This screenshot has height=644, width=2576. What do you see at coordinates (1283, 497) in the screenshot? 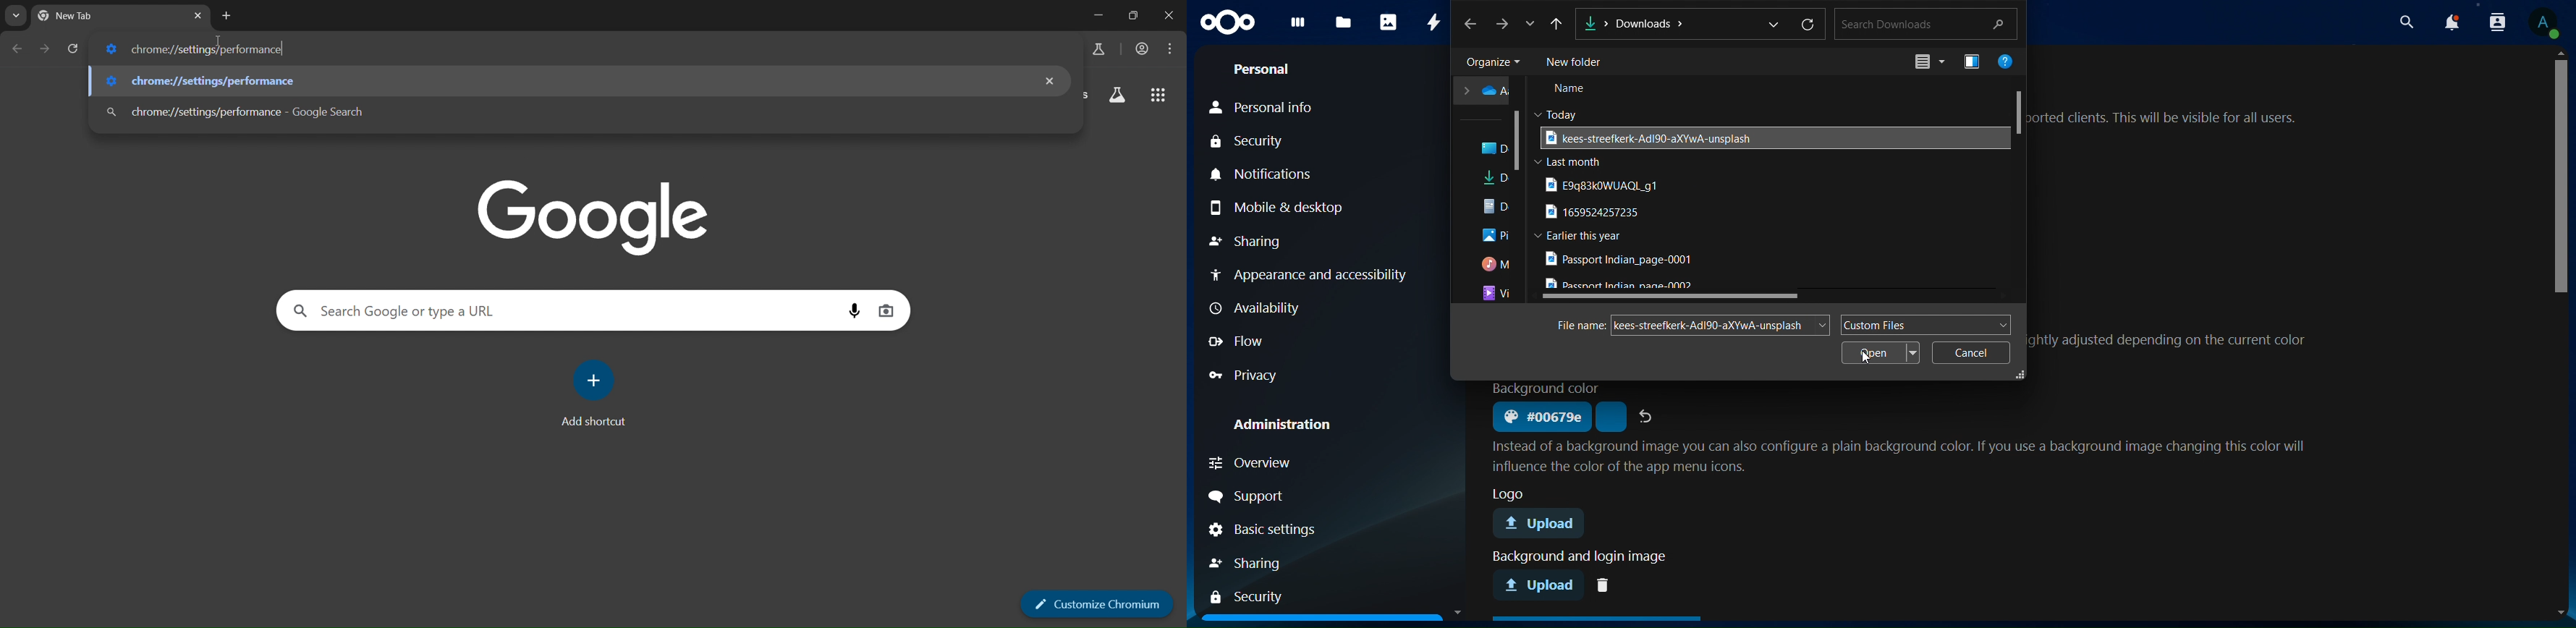
I see `support` at bounding box center [1283, 497].